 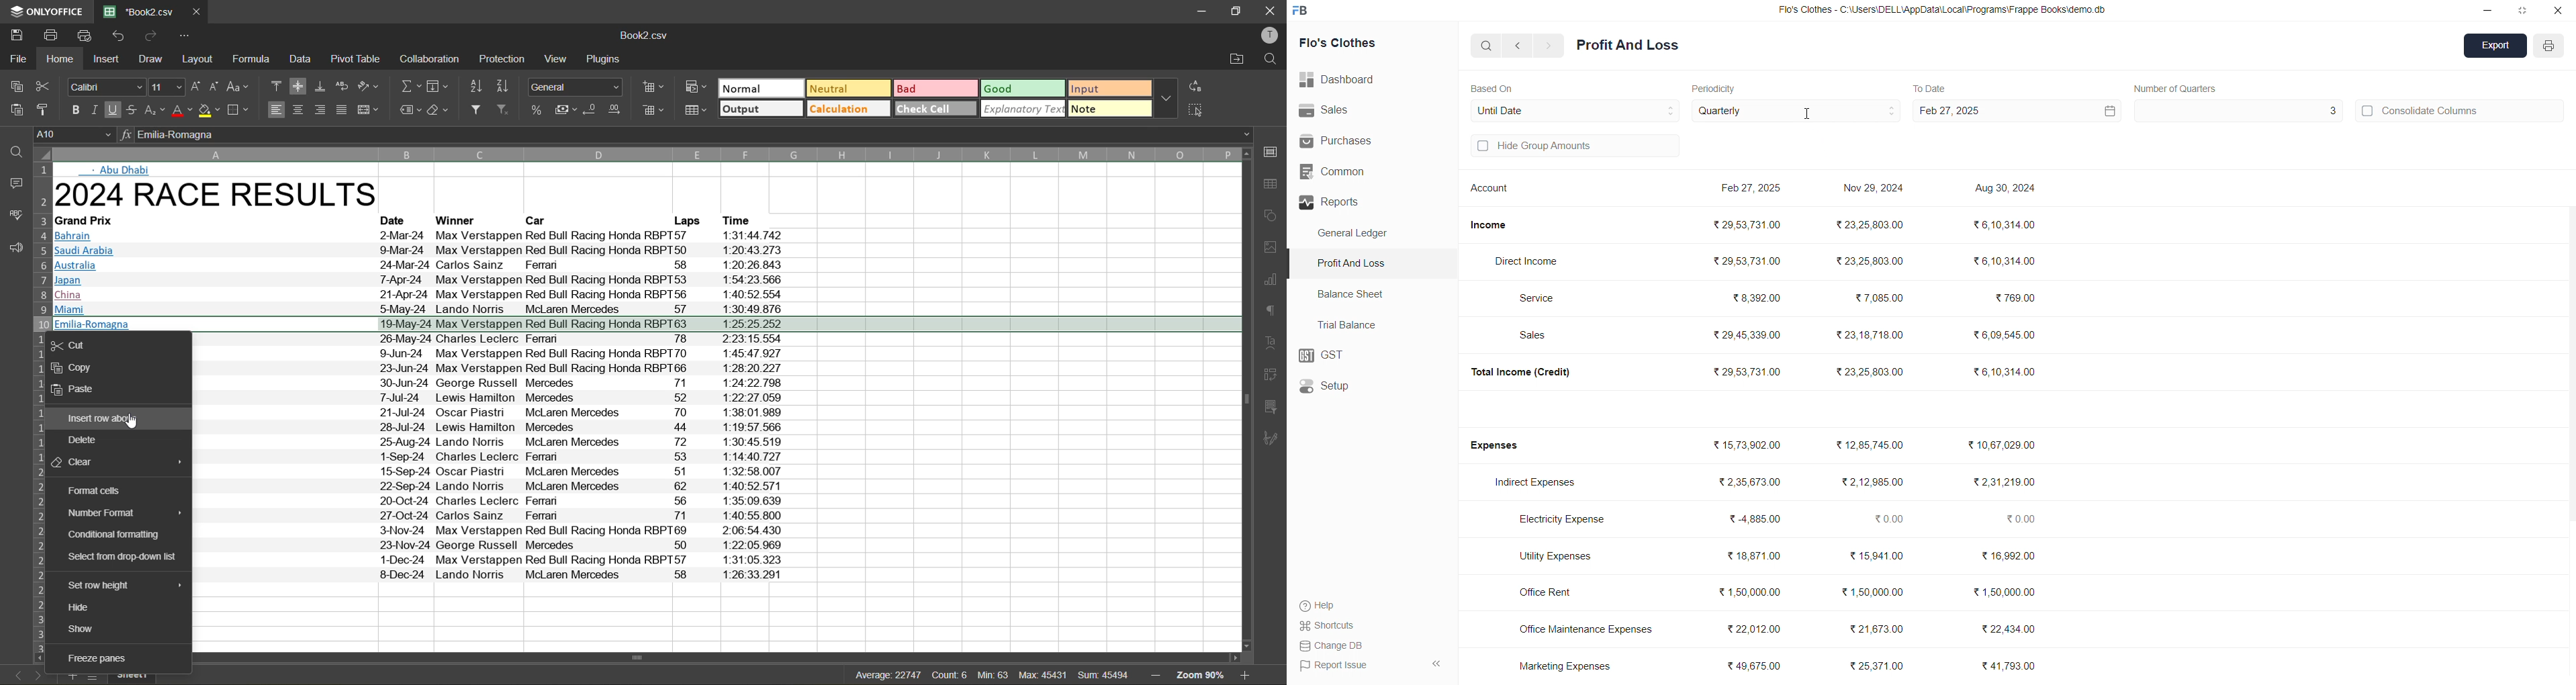 What do you see at coordinates (2237, 111) in the screenshot?
I see `3` at bounding box center [2237, 111].